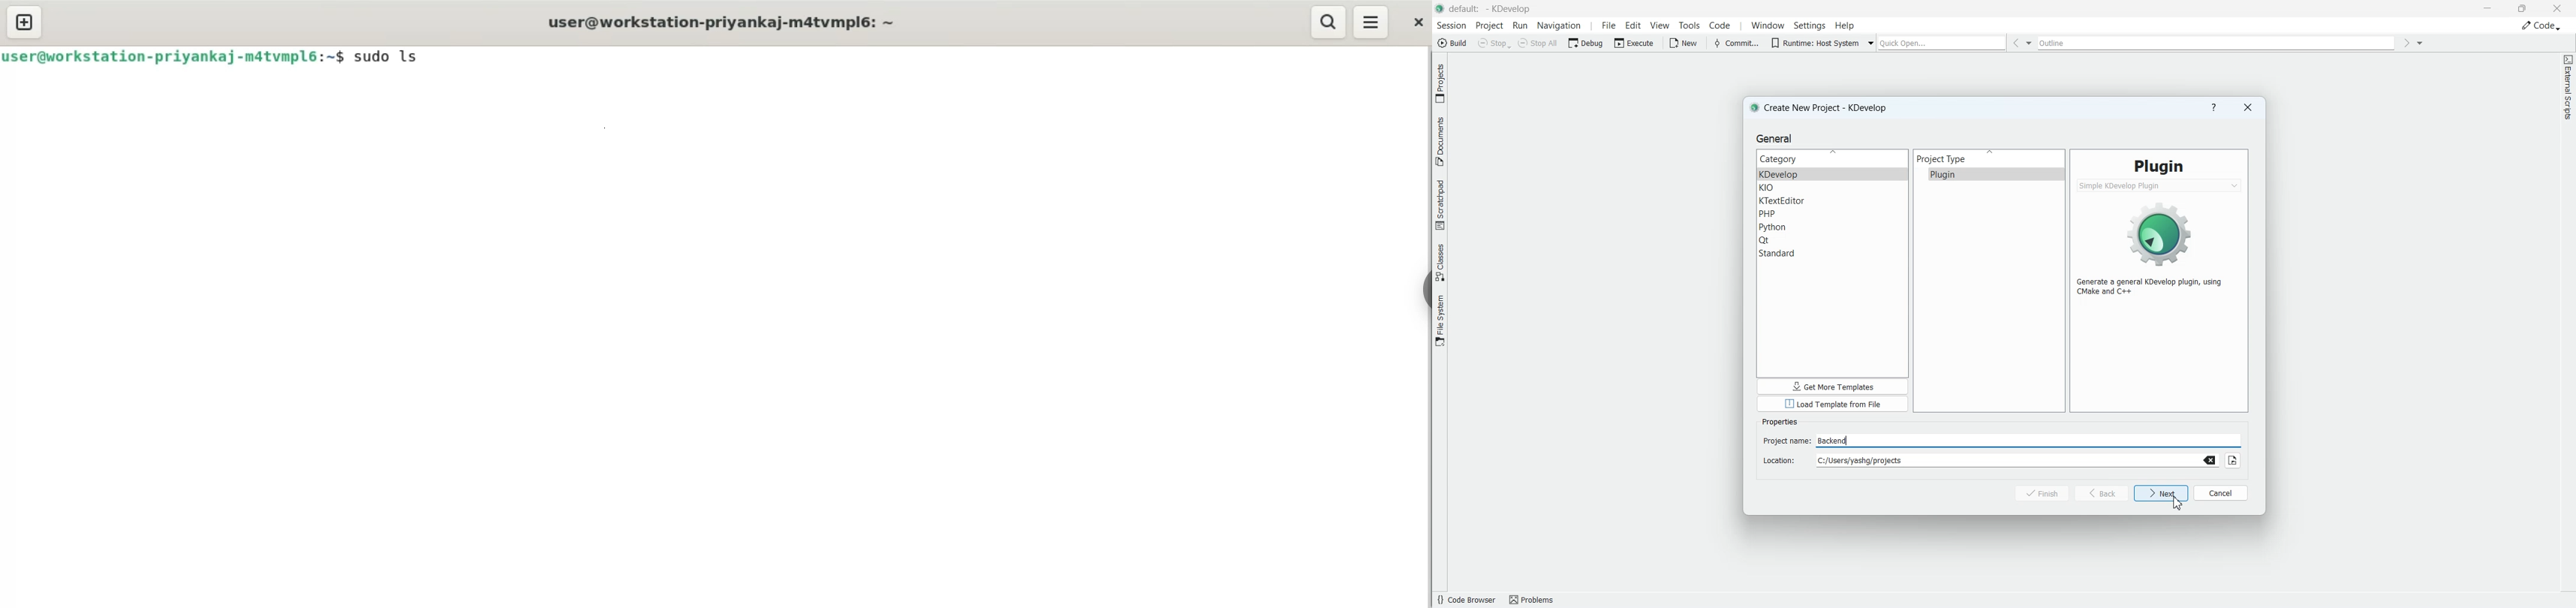  I want to click on Text, so click(1971, 418).